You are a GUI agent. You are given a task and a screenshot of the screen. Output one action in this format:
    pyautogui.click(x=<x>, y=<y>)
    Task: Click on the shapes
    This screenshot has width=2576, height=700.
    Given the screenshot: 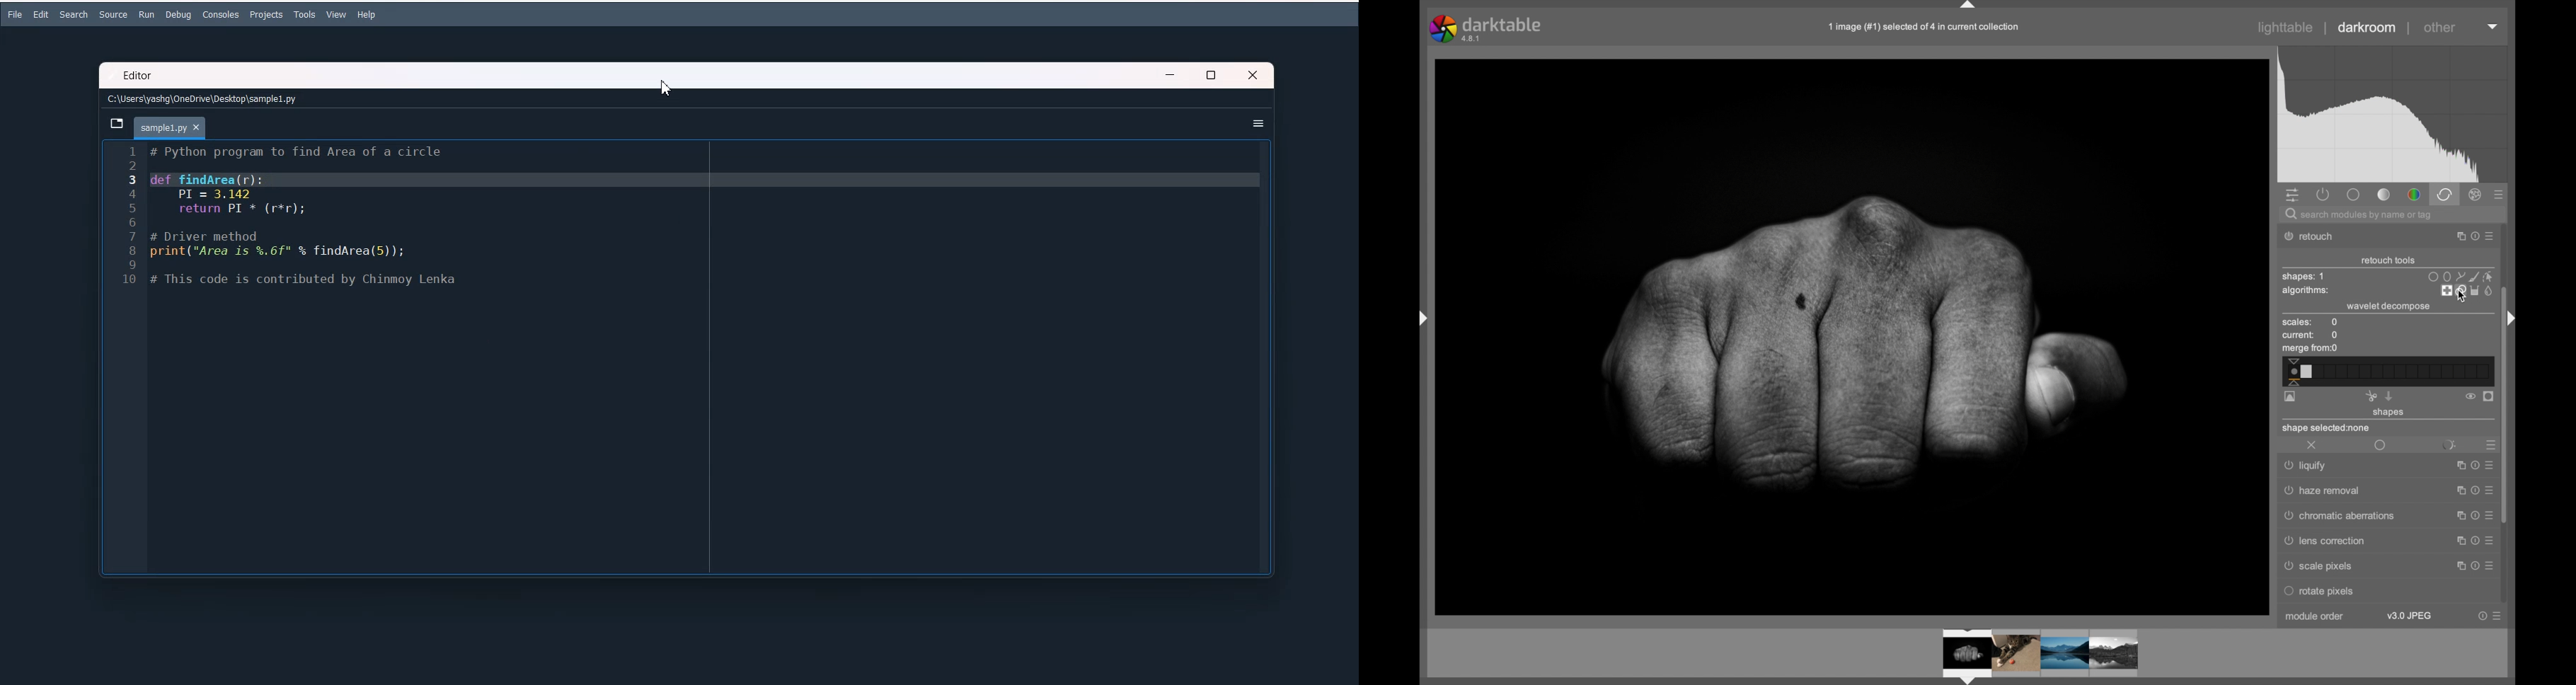 What is the action you would take?
    pyautogui.click(x=2390, y=413)
    